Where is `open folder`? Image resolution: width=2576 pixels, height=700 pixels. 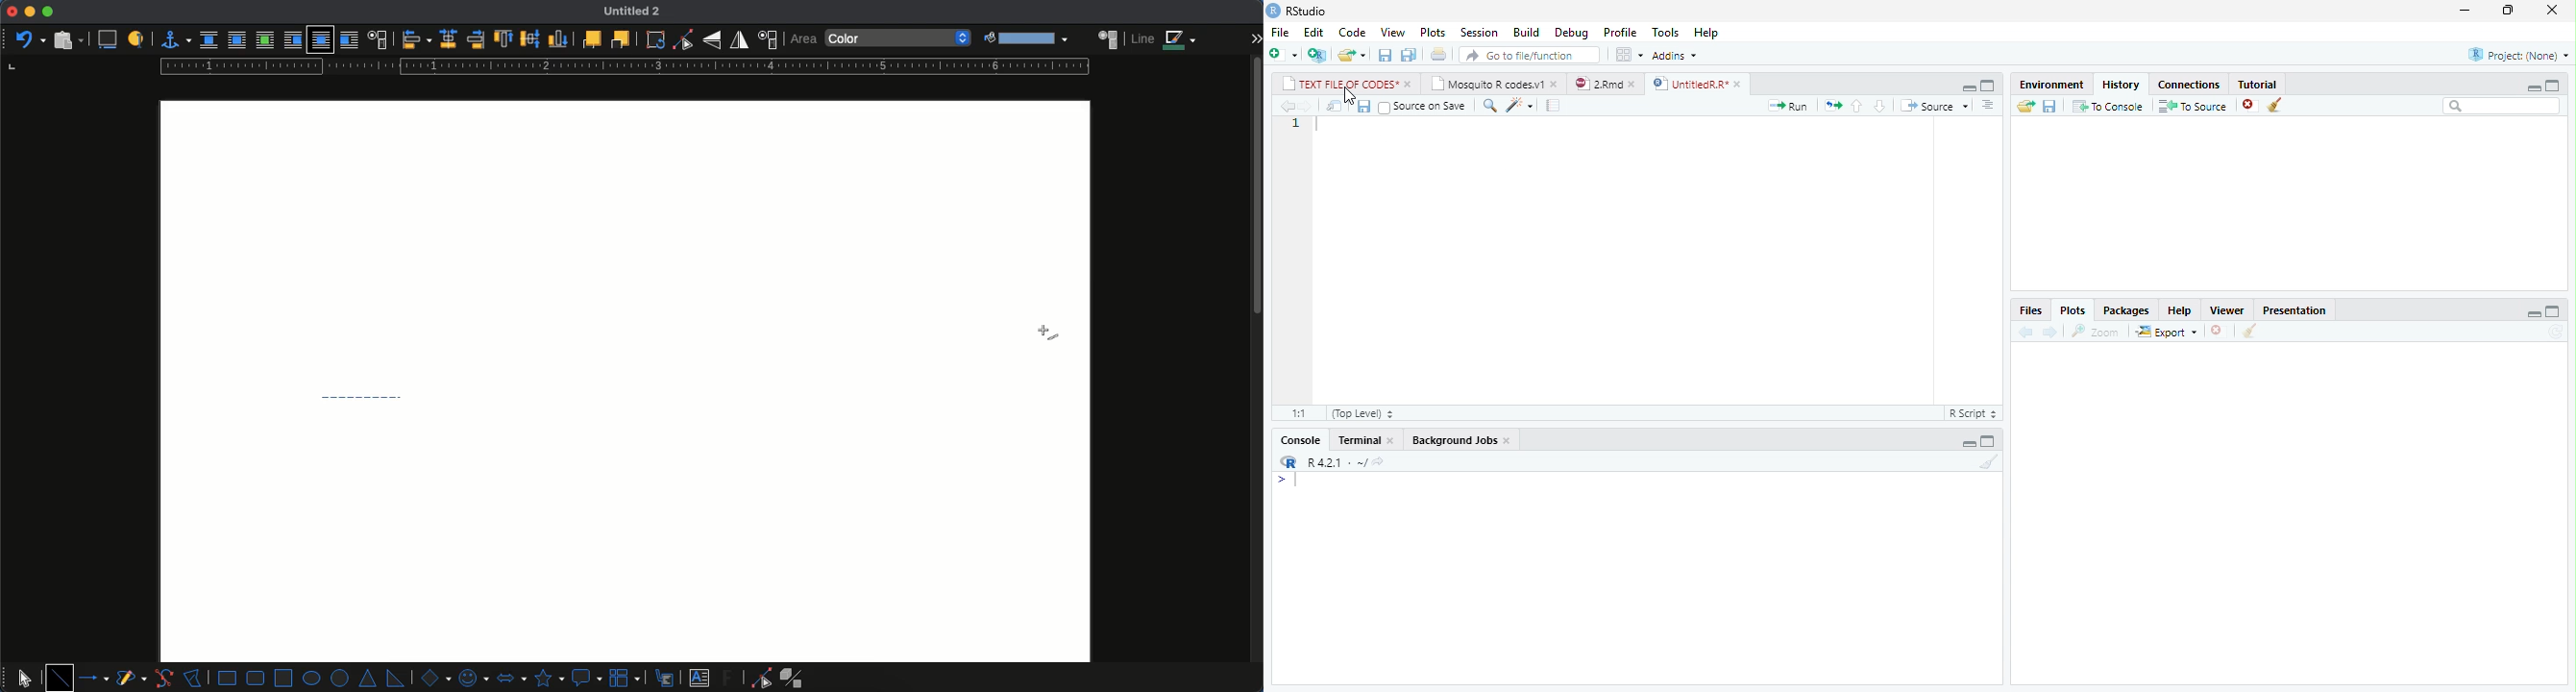
open folder is located at coordinates (2026, 106).